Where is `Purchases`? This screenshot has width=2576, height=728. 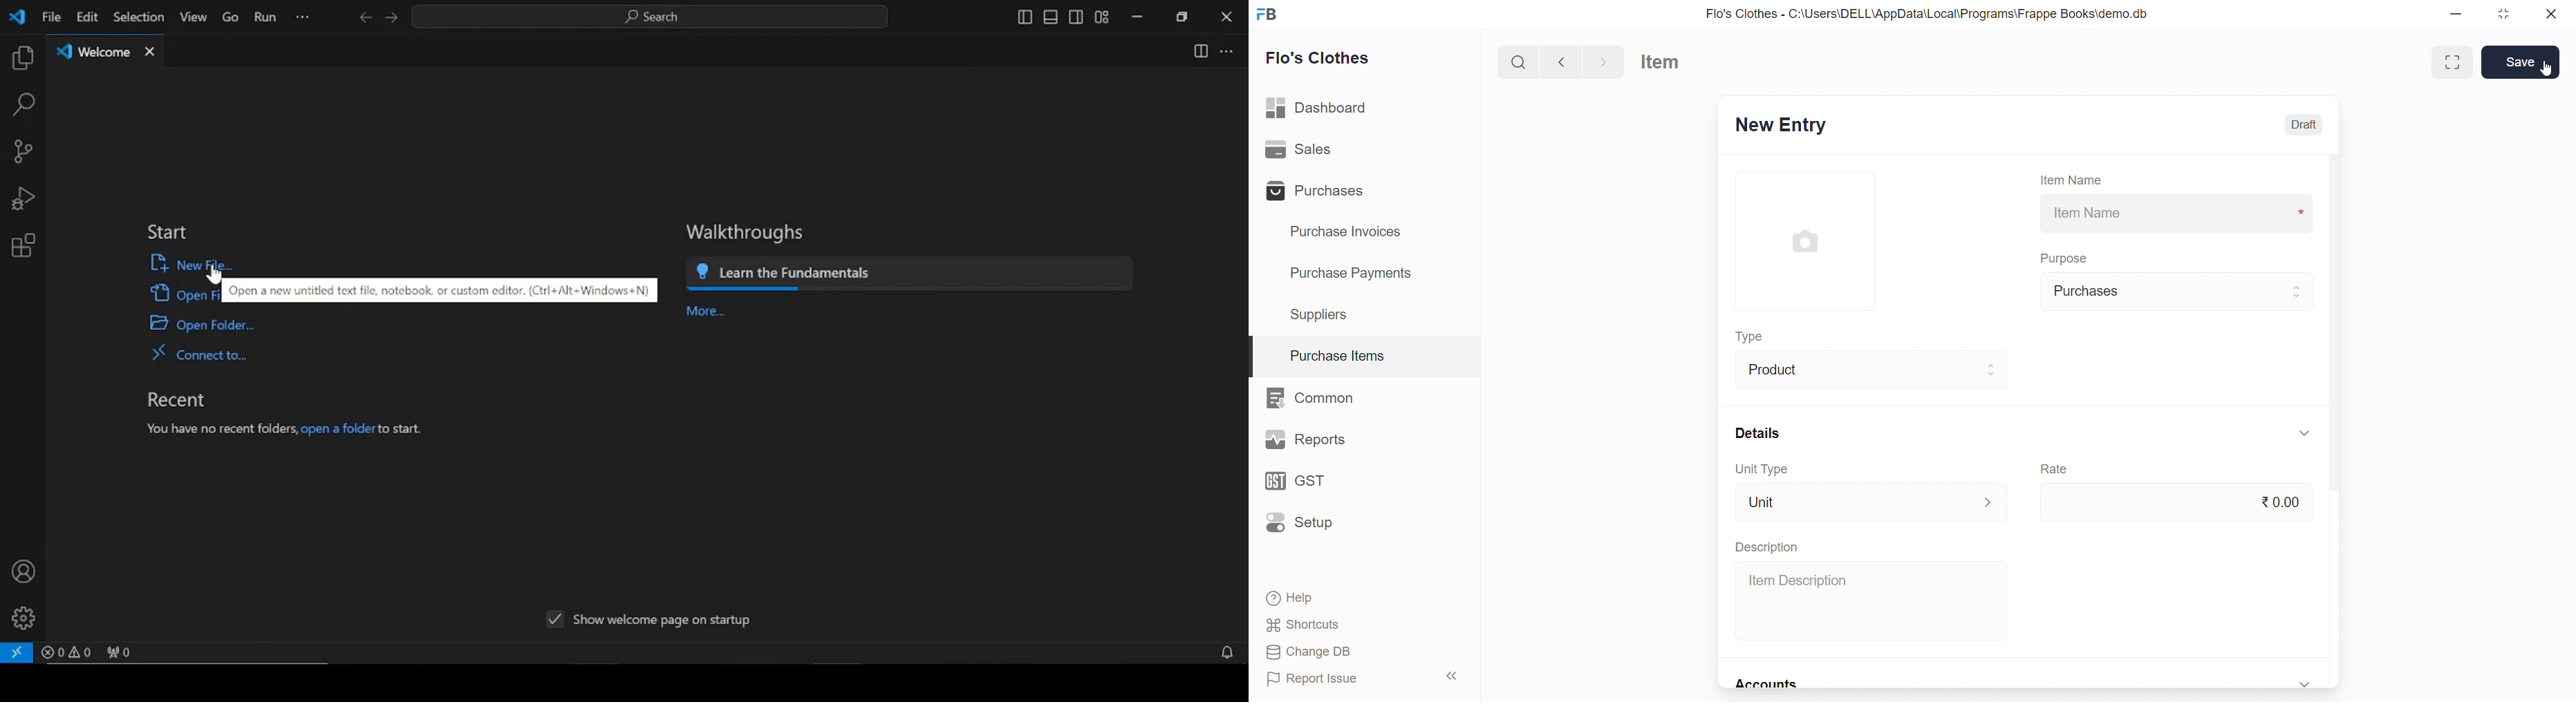 Purchases is located at coordinates (2178, 292).